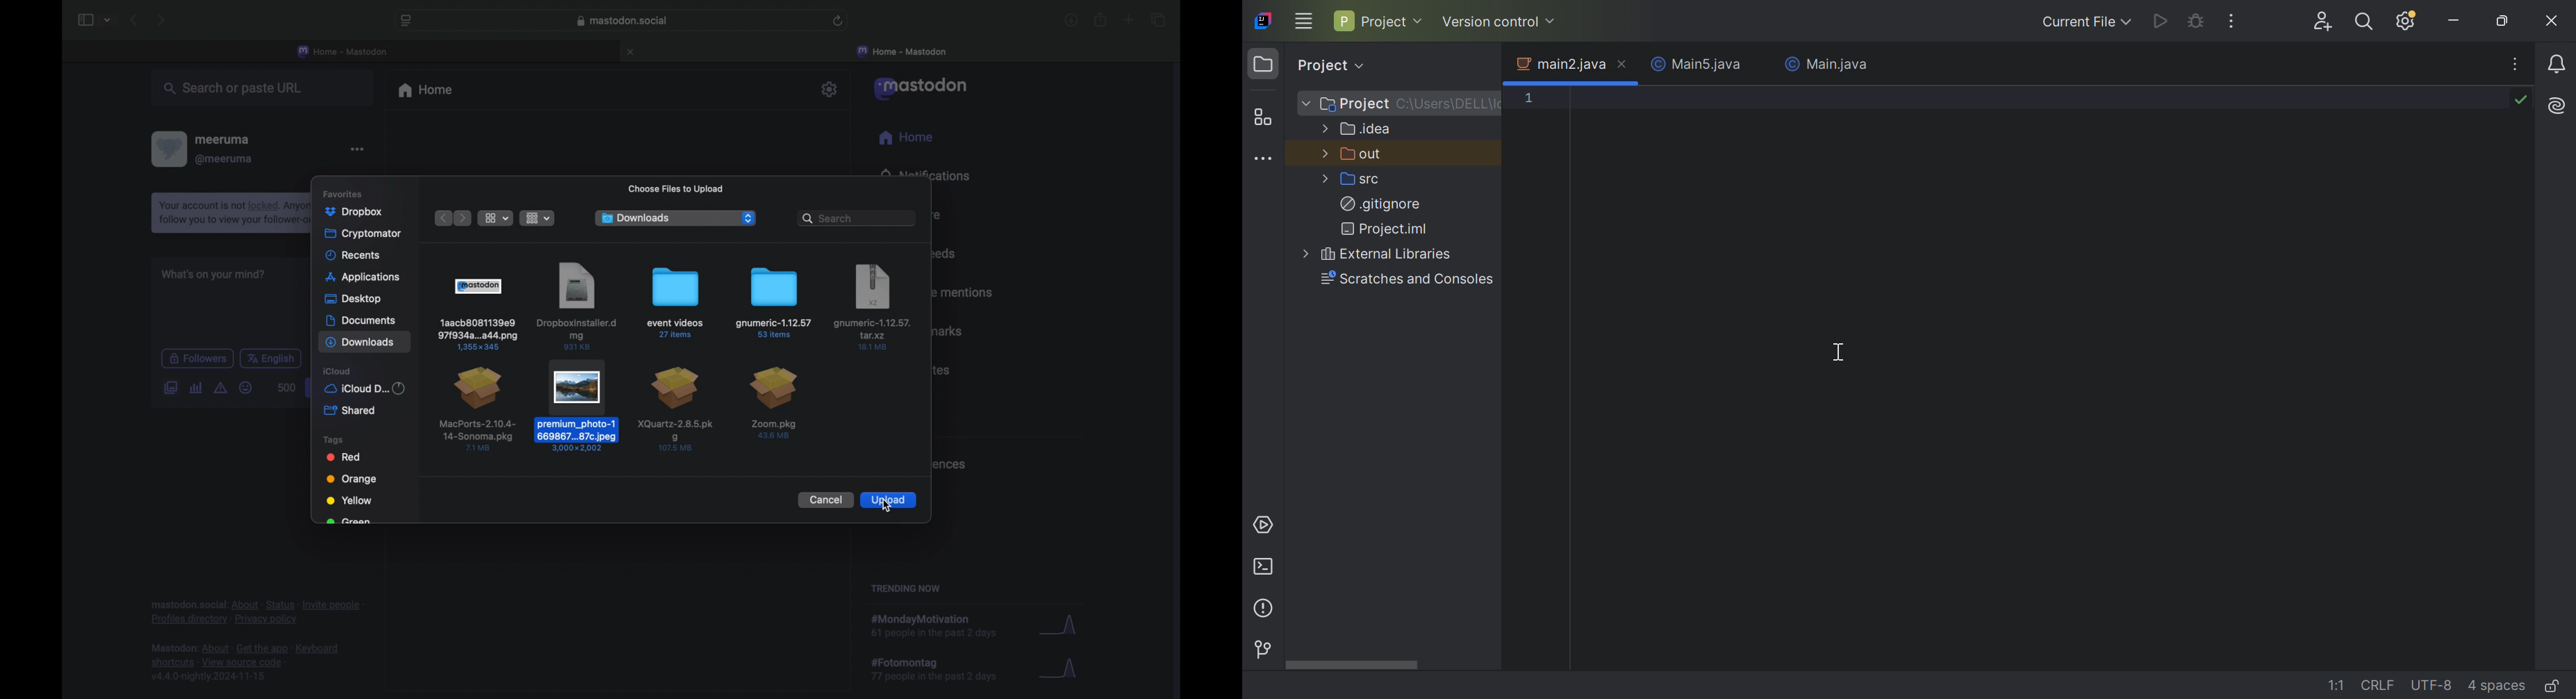  I want to click on iCloud d..., so click(366, 388).